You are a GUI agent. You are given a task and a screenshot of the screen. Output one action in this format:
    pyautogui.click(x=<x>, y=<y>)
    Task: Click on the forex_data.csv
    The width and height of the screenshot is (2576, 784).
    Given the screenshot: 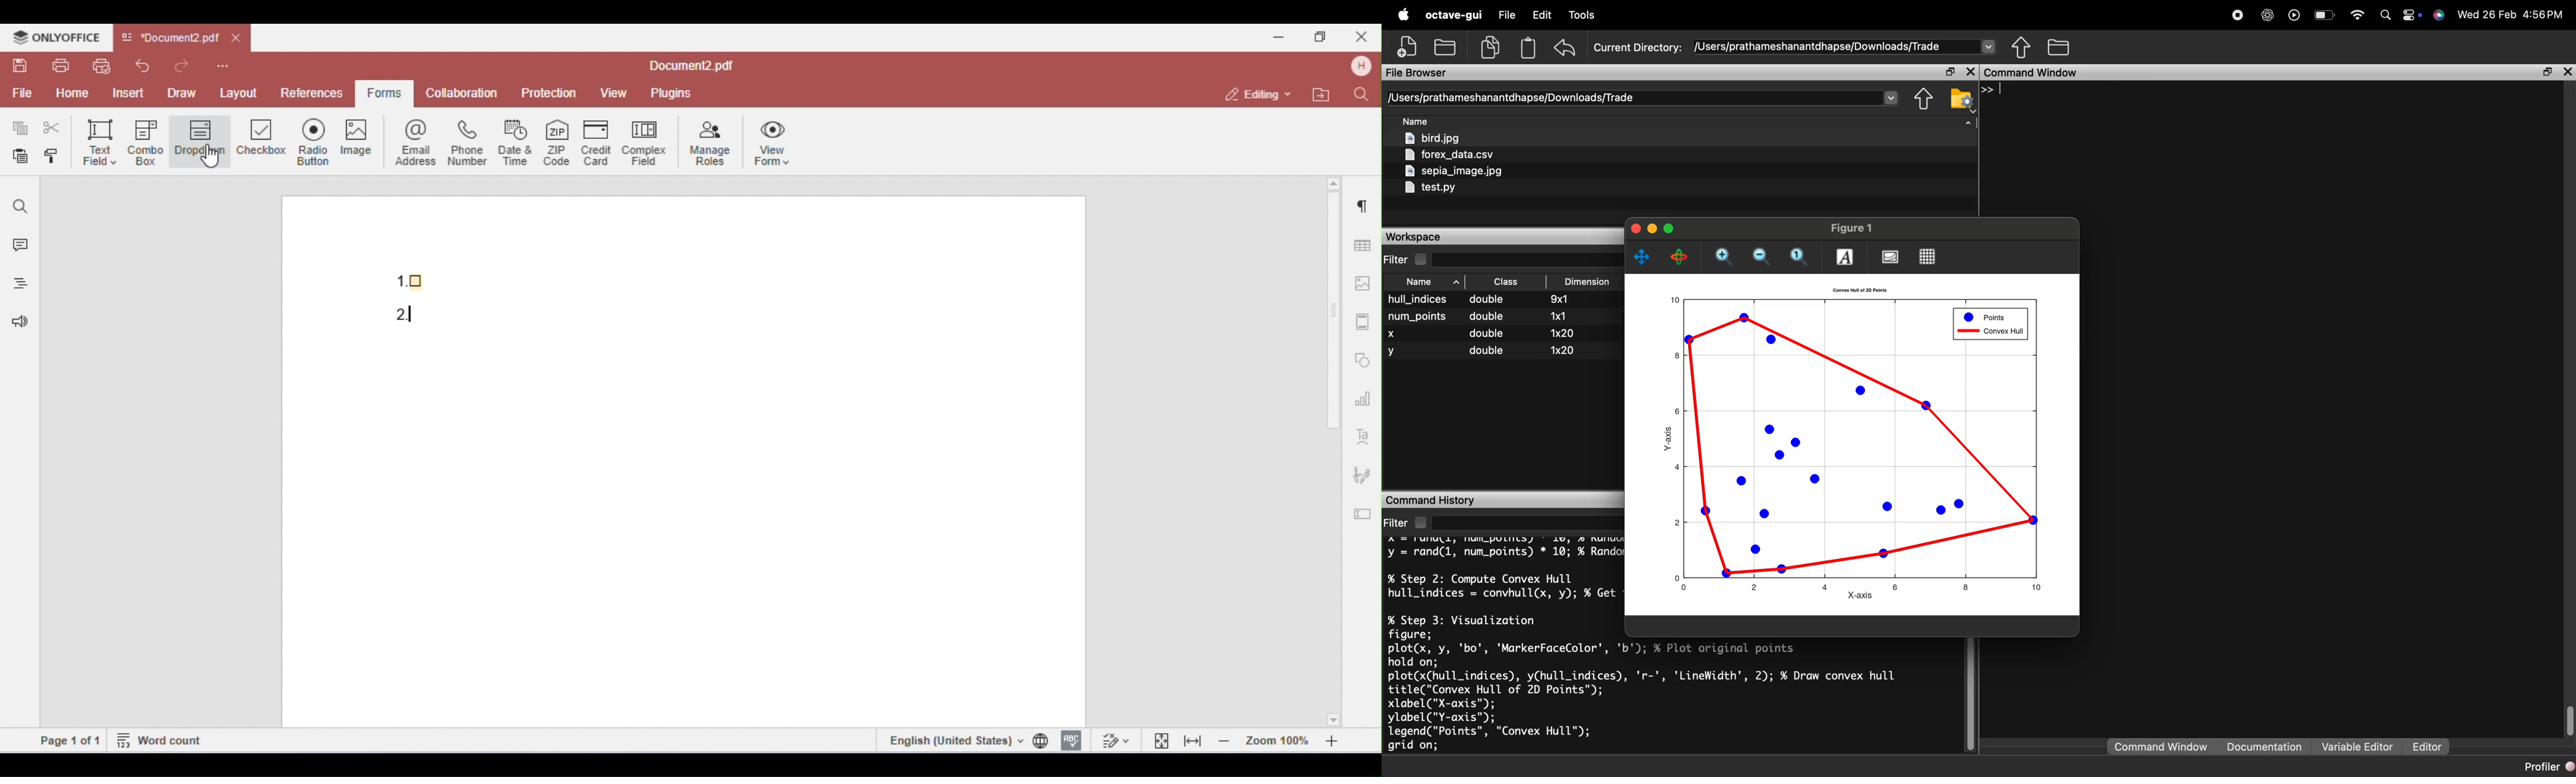 What is the action you would take?
    pyautogui.click(x=1451, y=155)
    